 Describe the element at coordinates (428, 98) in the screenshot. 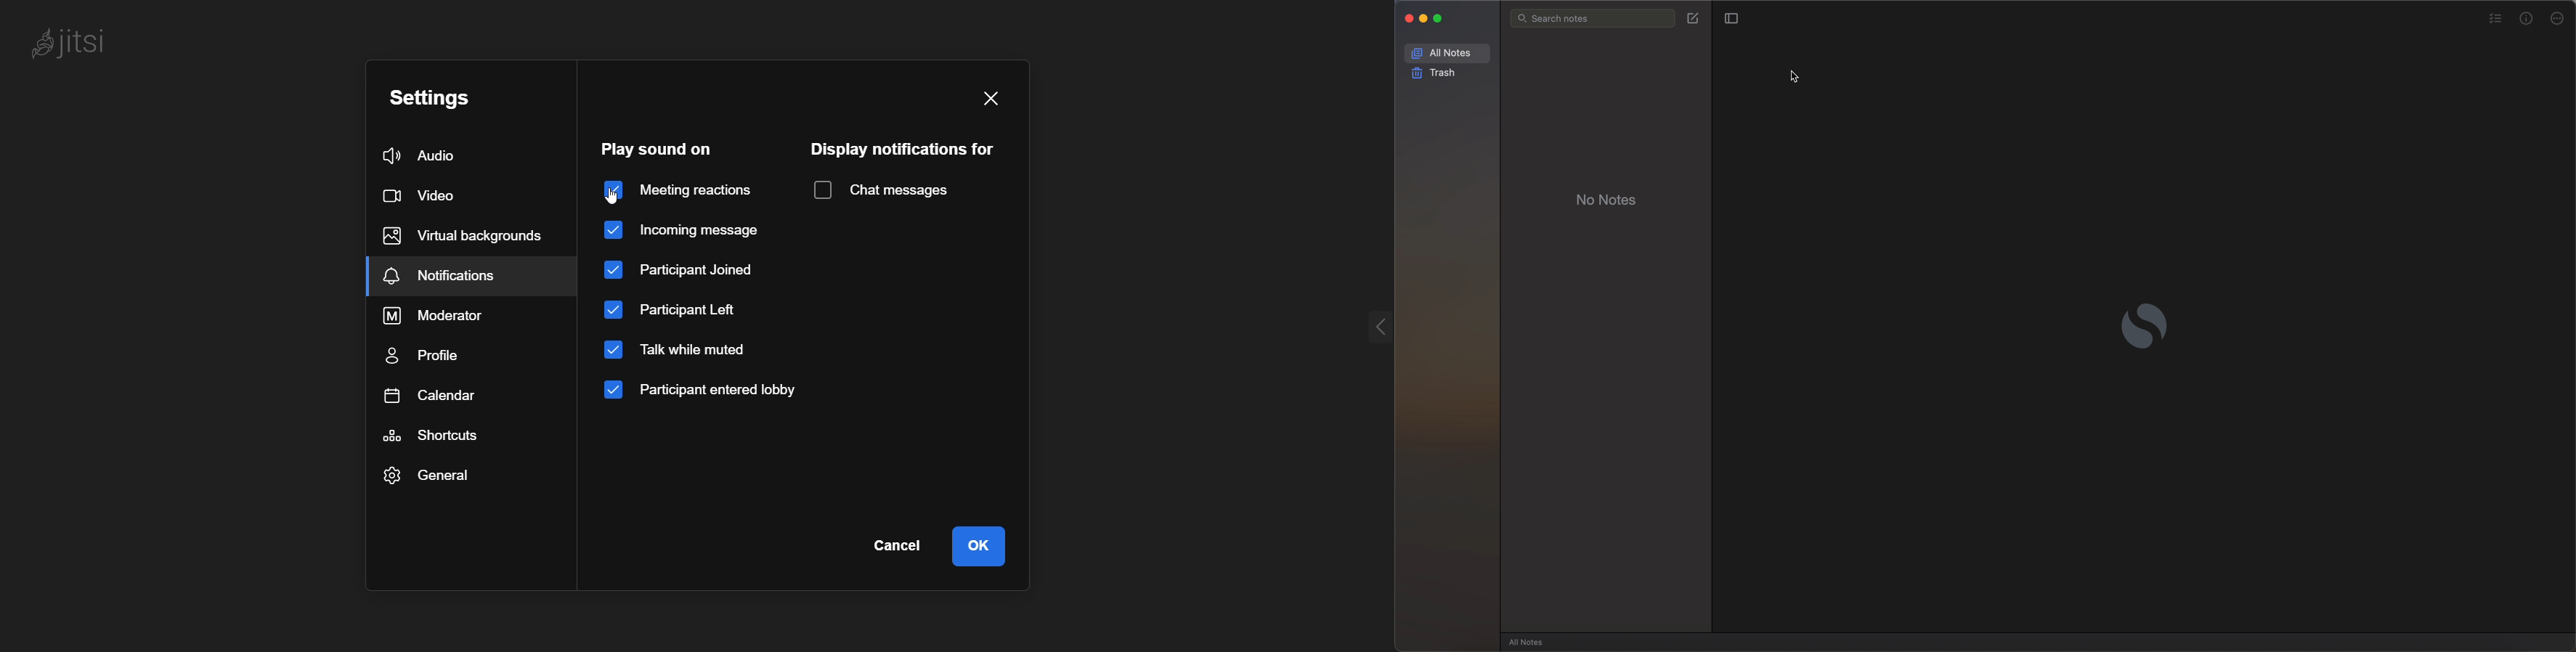

I see `setting` at that location.